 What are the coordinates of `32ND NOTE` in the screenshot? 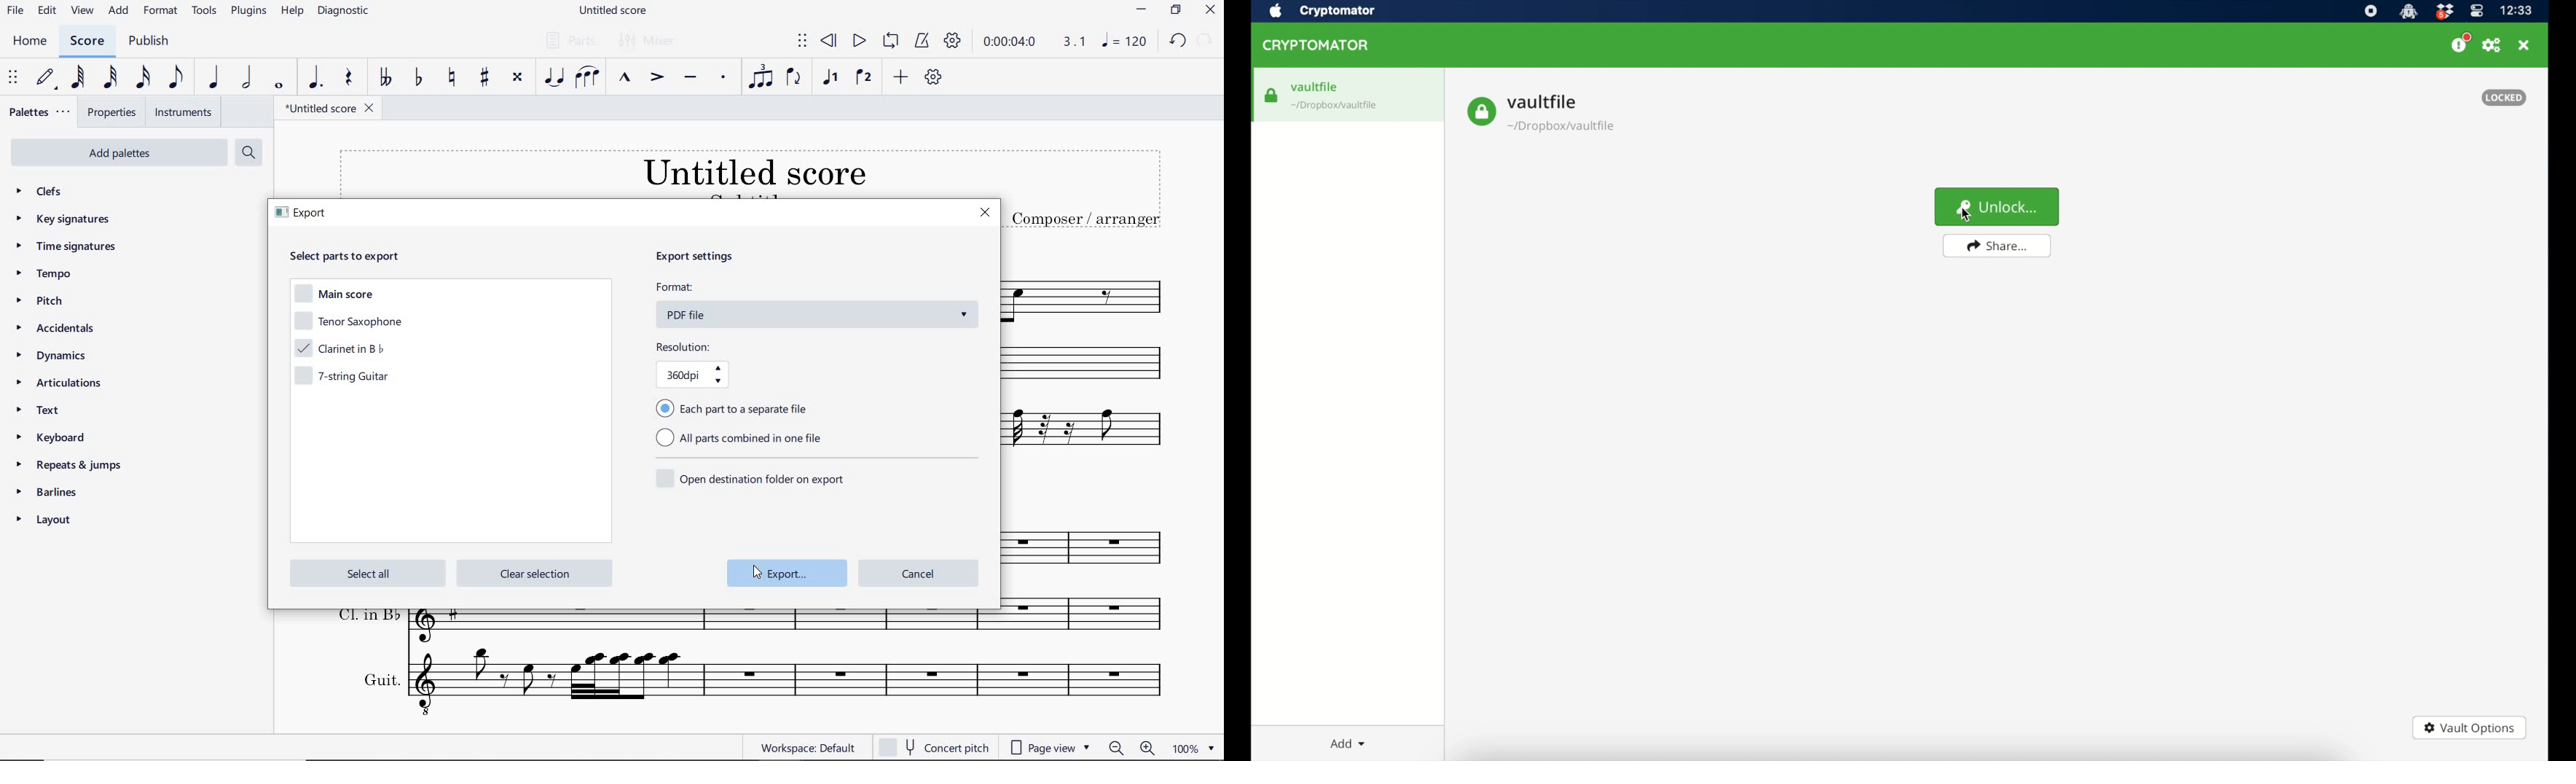 It's located at (111, 78).